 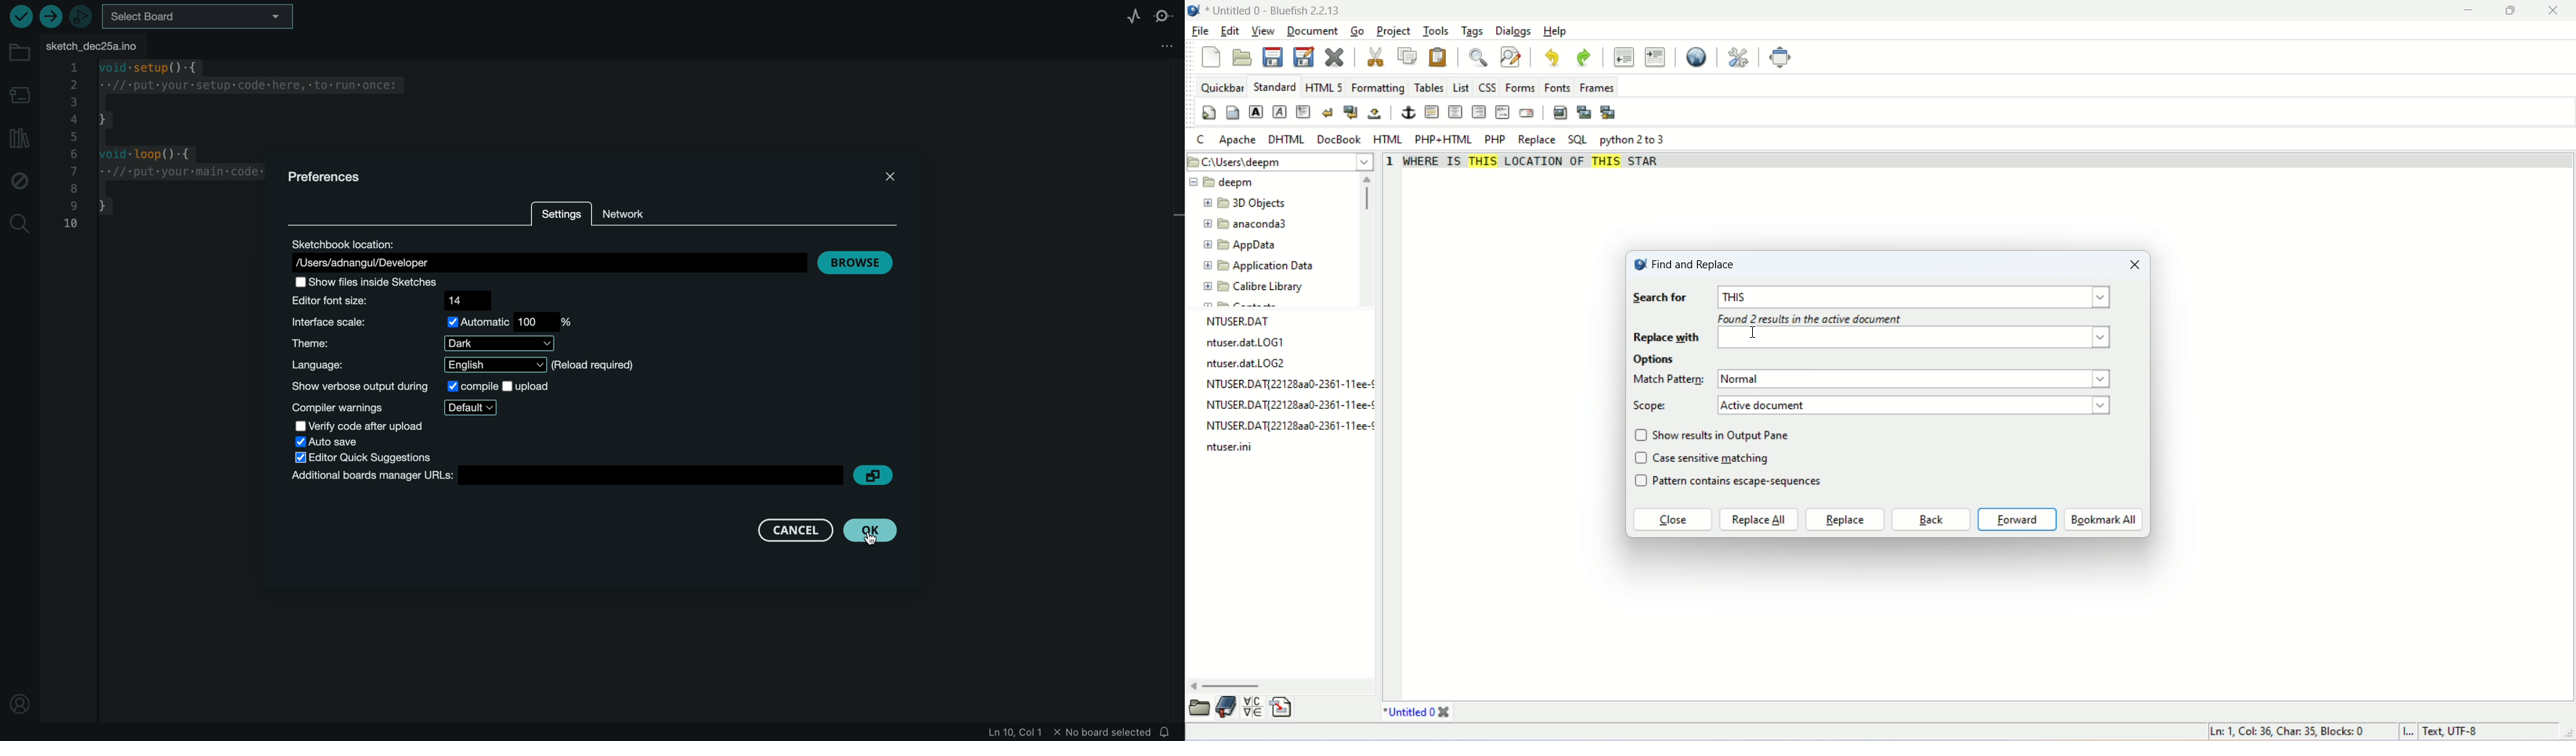 What do you see at coordinates (1233, 113) in the screenshot?
I see `body` at bounding box center [1233, 113].